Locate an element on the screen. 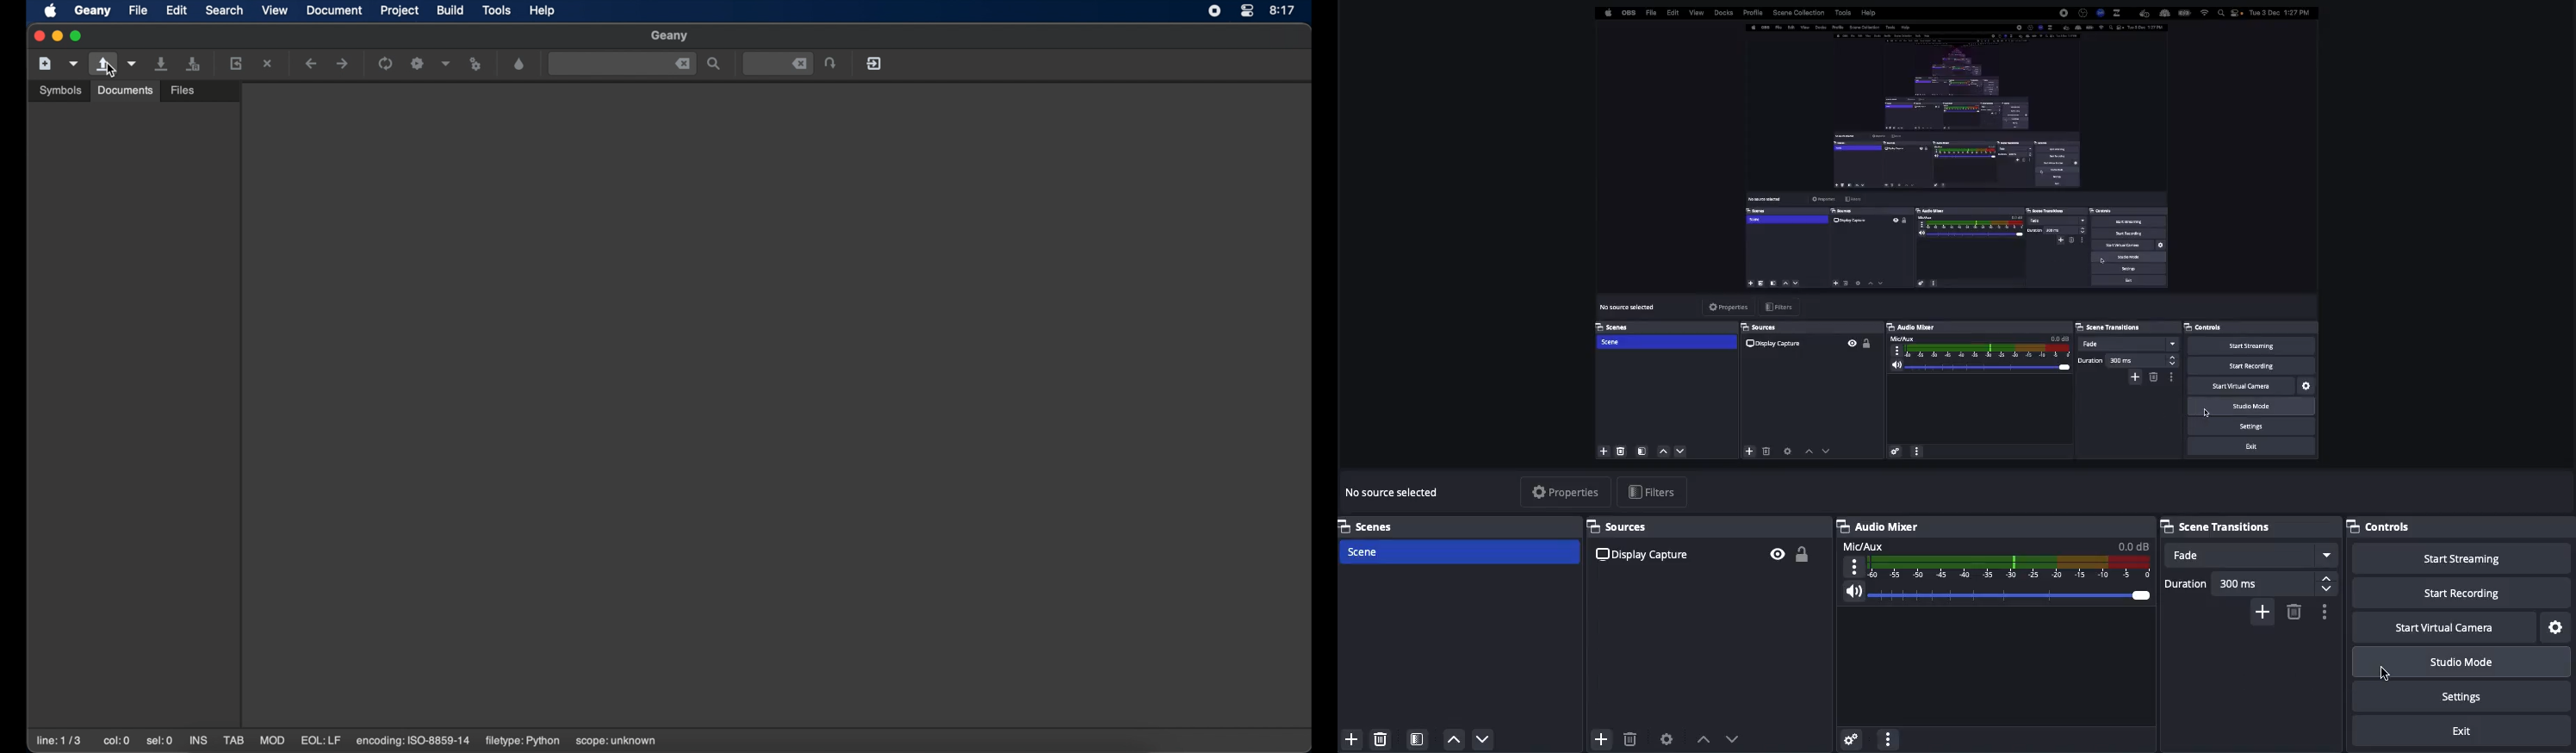  Settings is located at coordinates (2557, 625).